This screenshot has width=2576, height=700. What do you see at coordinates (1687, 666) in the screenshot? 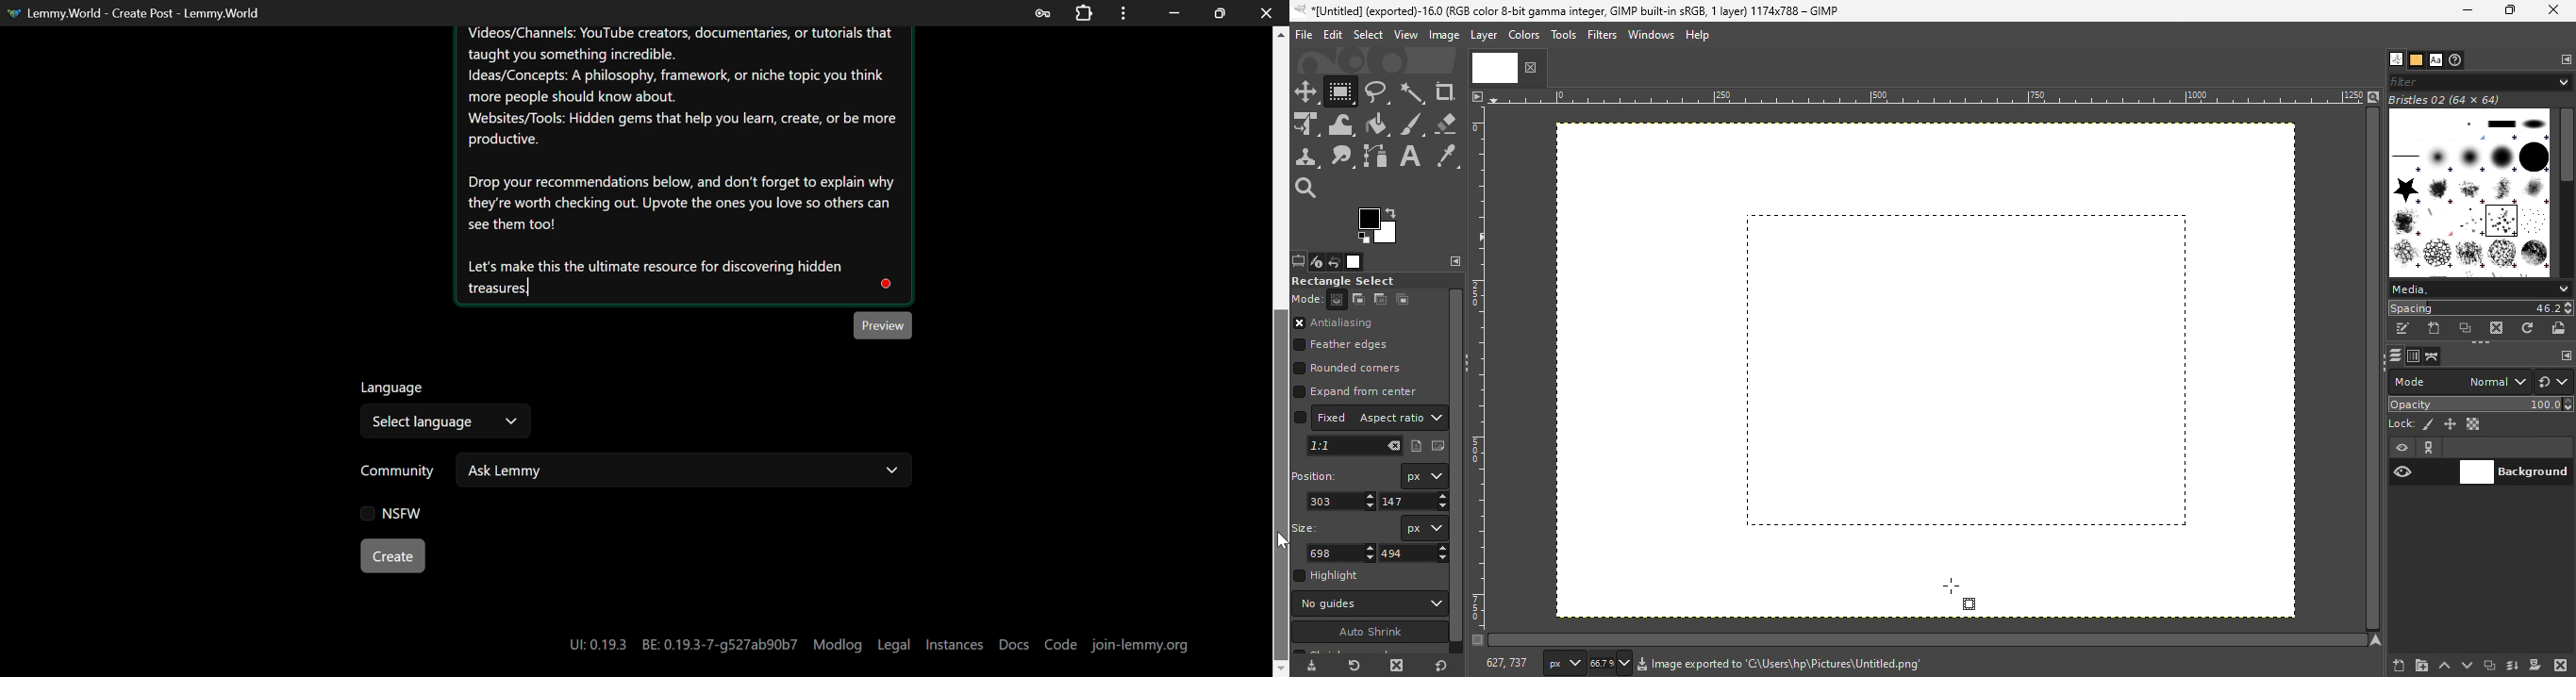
I see `Image exported to` at bounding box center [1687, 666].